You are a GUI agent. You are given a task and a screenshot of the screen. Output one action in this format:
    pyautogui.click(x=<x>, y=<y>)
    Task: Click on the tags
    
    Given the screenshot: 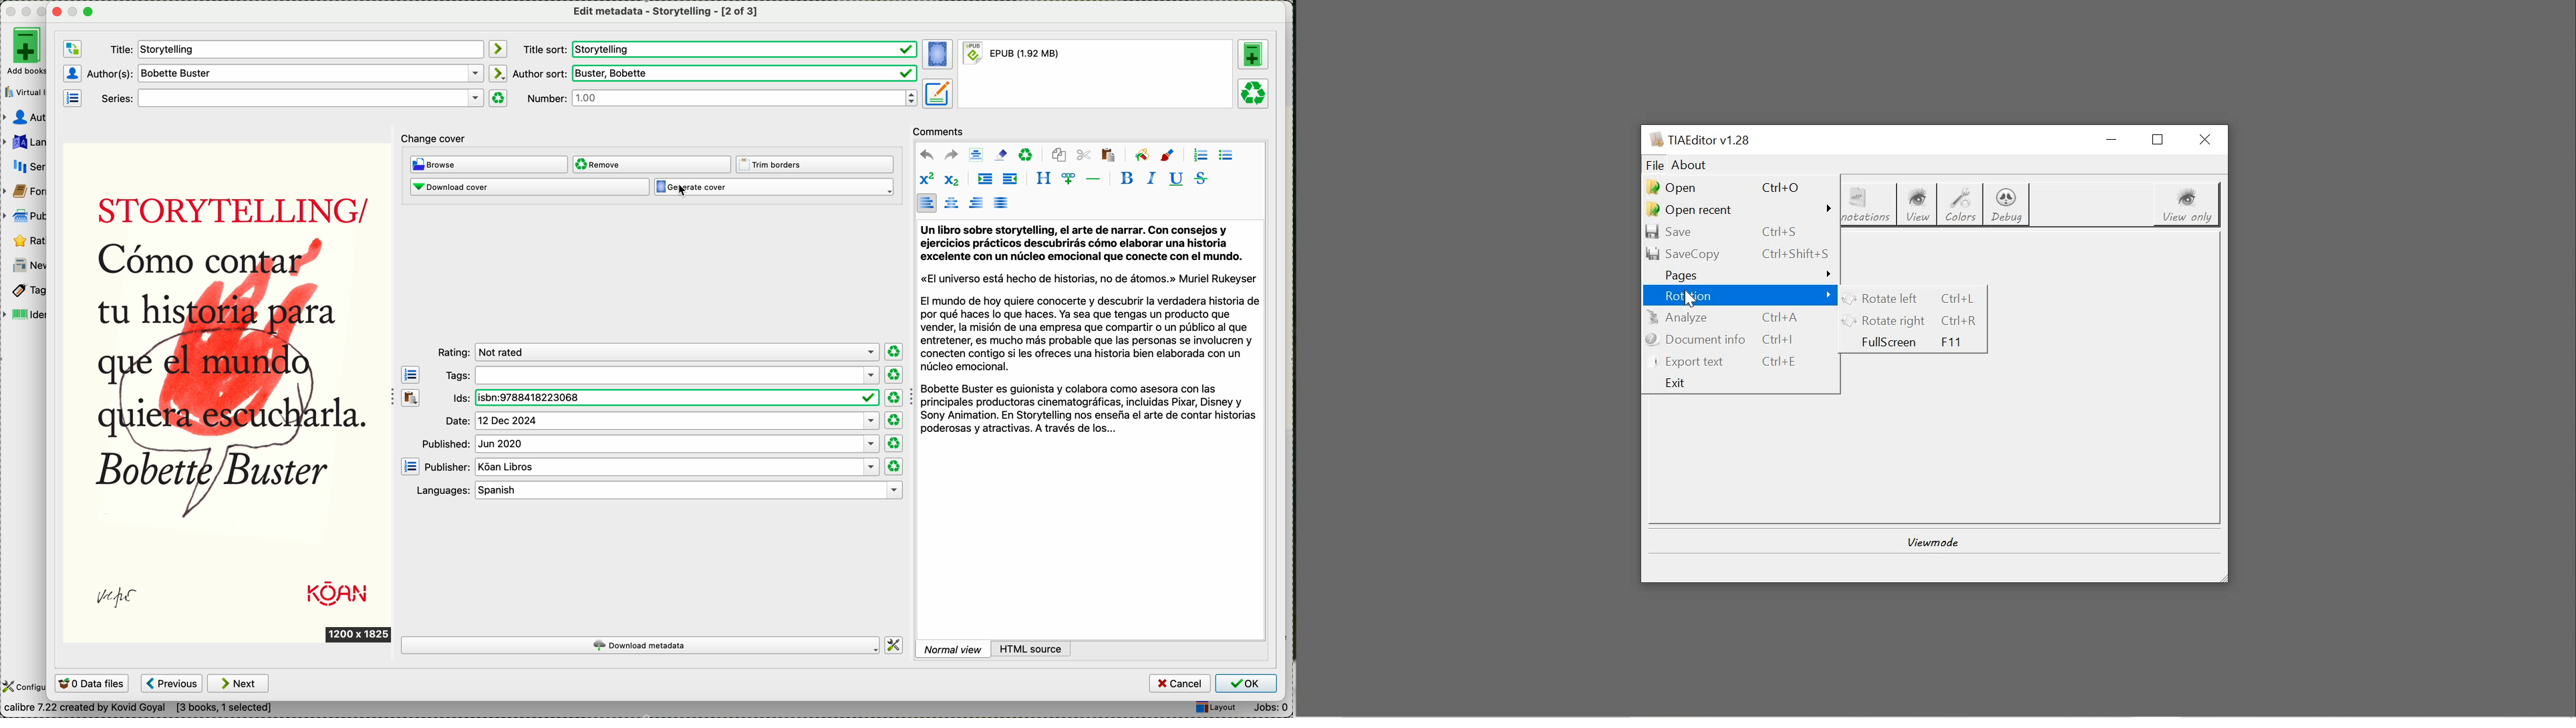 What is the action you would take?
    pyautogui.click(x=28, y=290)
    